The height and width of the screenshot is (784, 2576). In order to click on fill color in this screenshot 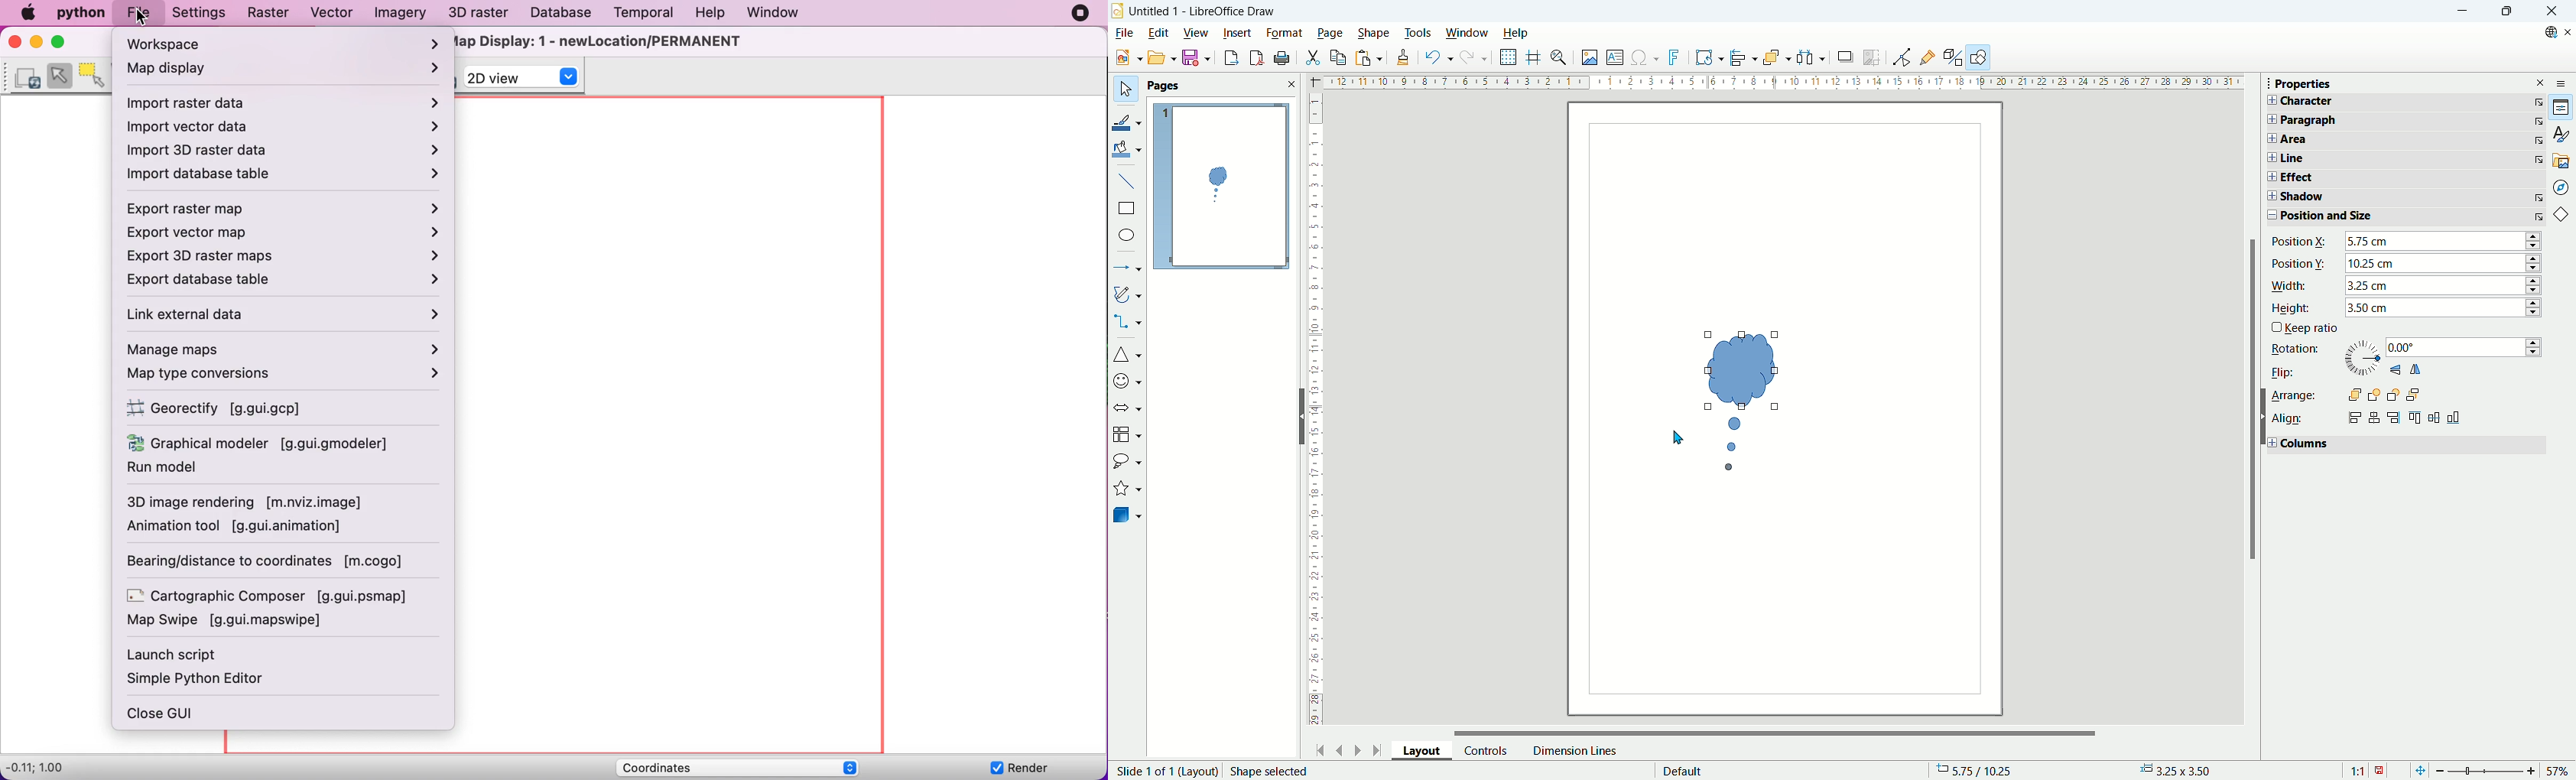, I will do `click(1128, 148)`.